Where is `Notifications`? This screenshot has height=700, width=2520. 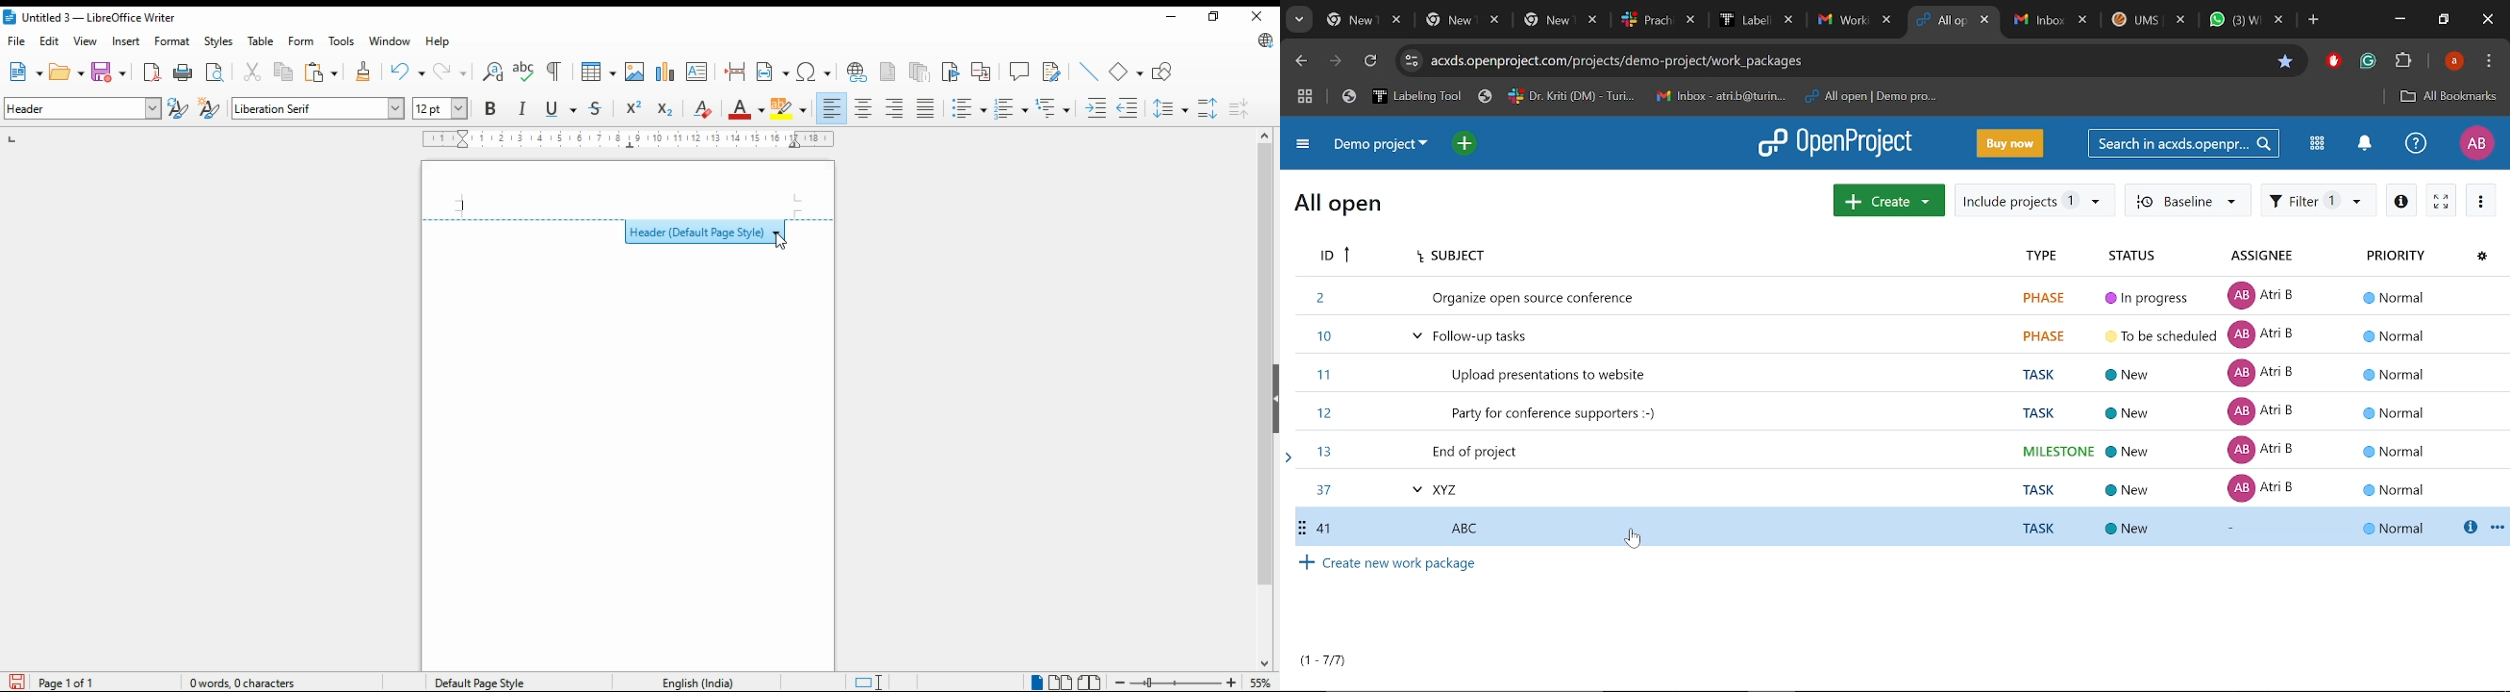 Notifications is located at coordinates (2364, 144).